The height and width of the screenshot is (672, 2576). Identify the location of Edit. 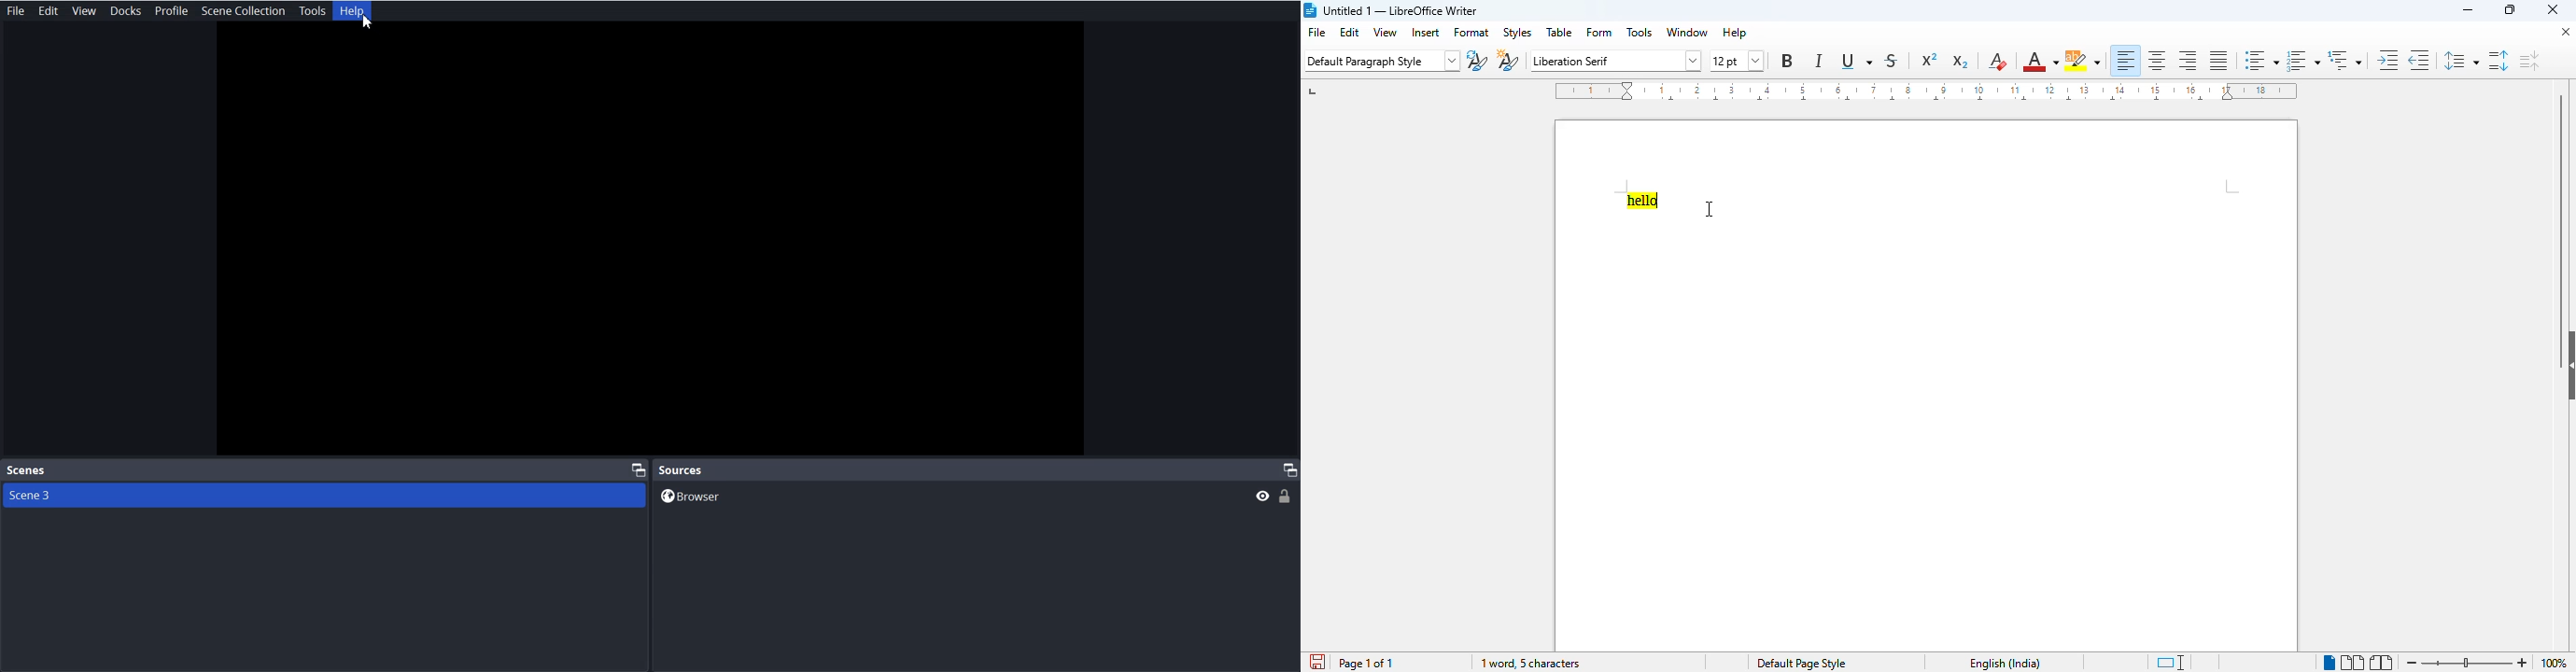
(48, 9).